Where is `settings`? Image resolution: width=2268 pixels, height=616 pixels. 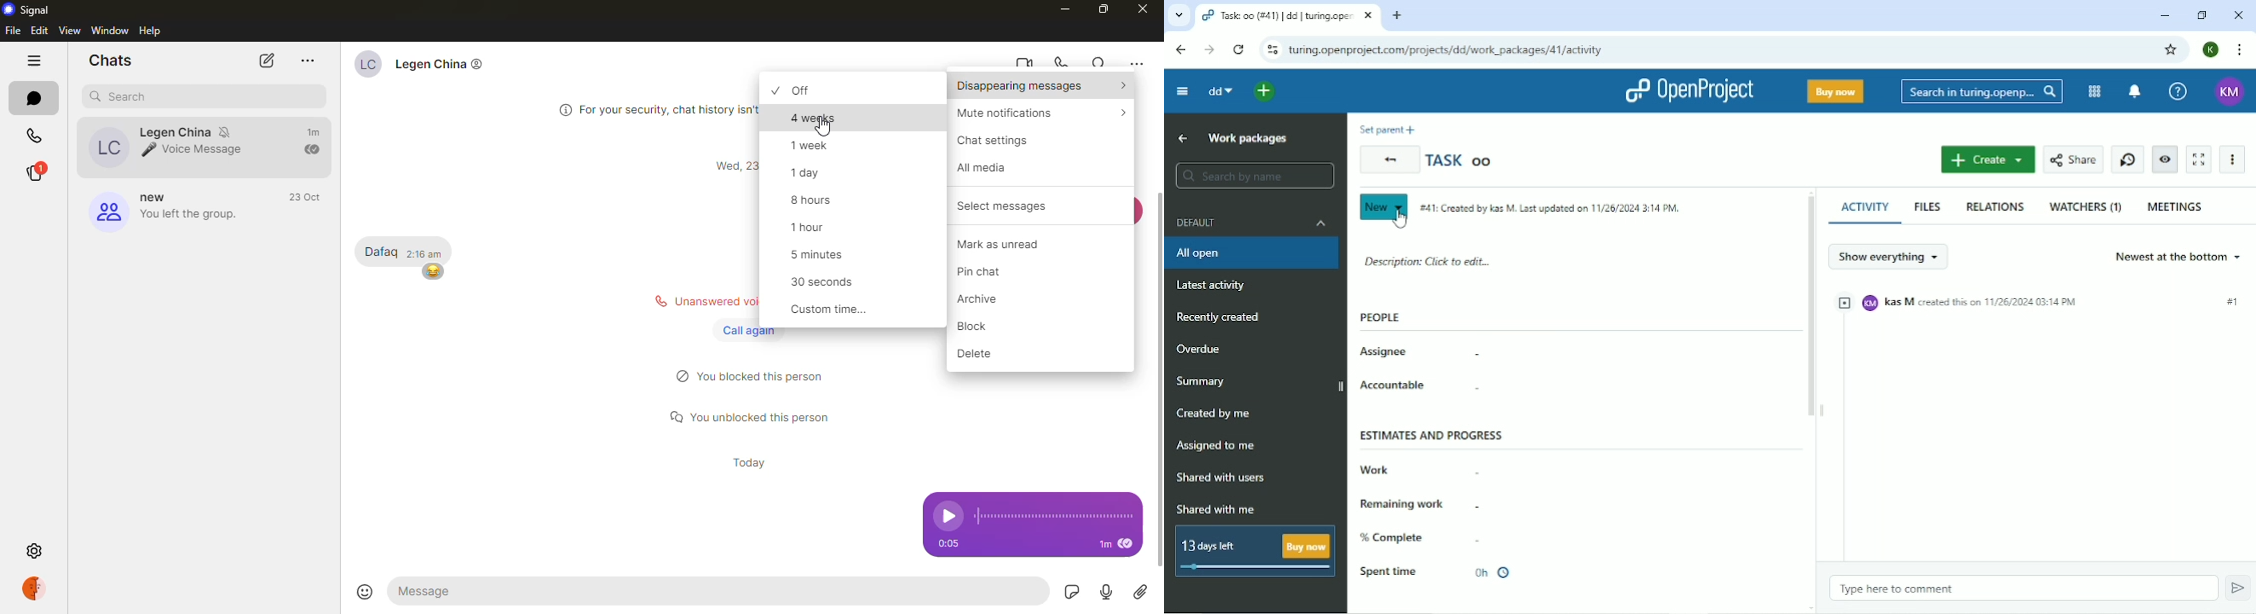 settings is located at coordinates (33, 550).